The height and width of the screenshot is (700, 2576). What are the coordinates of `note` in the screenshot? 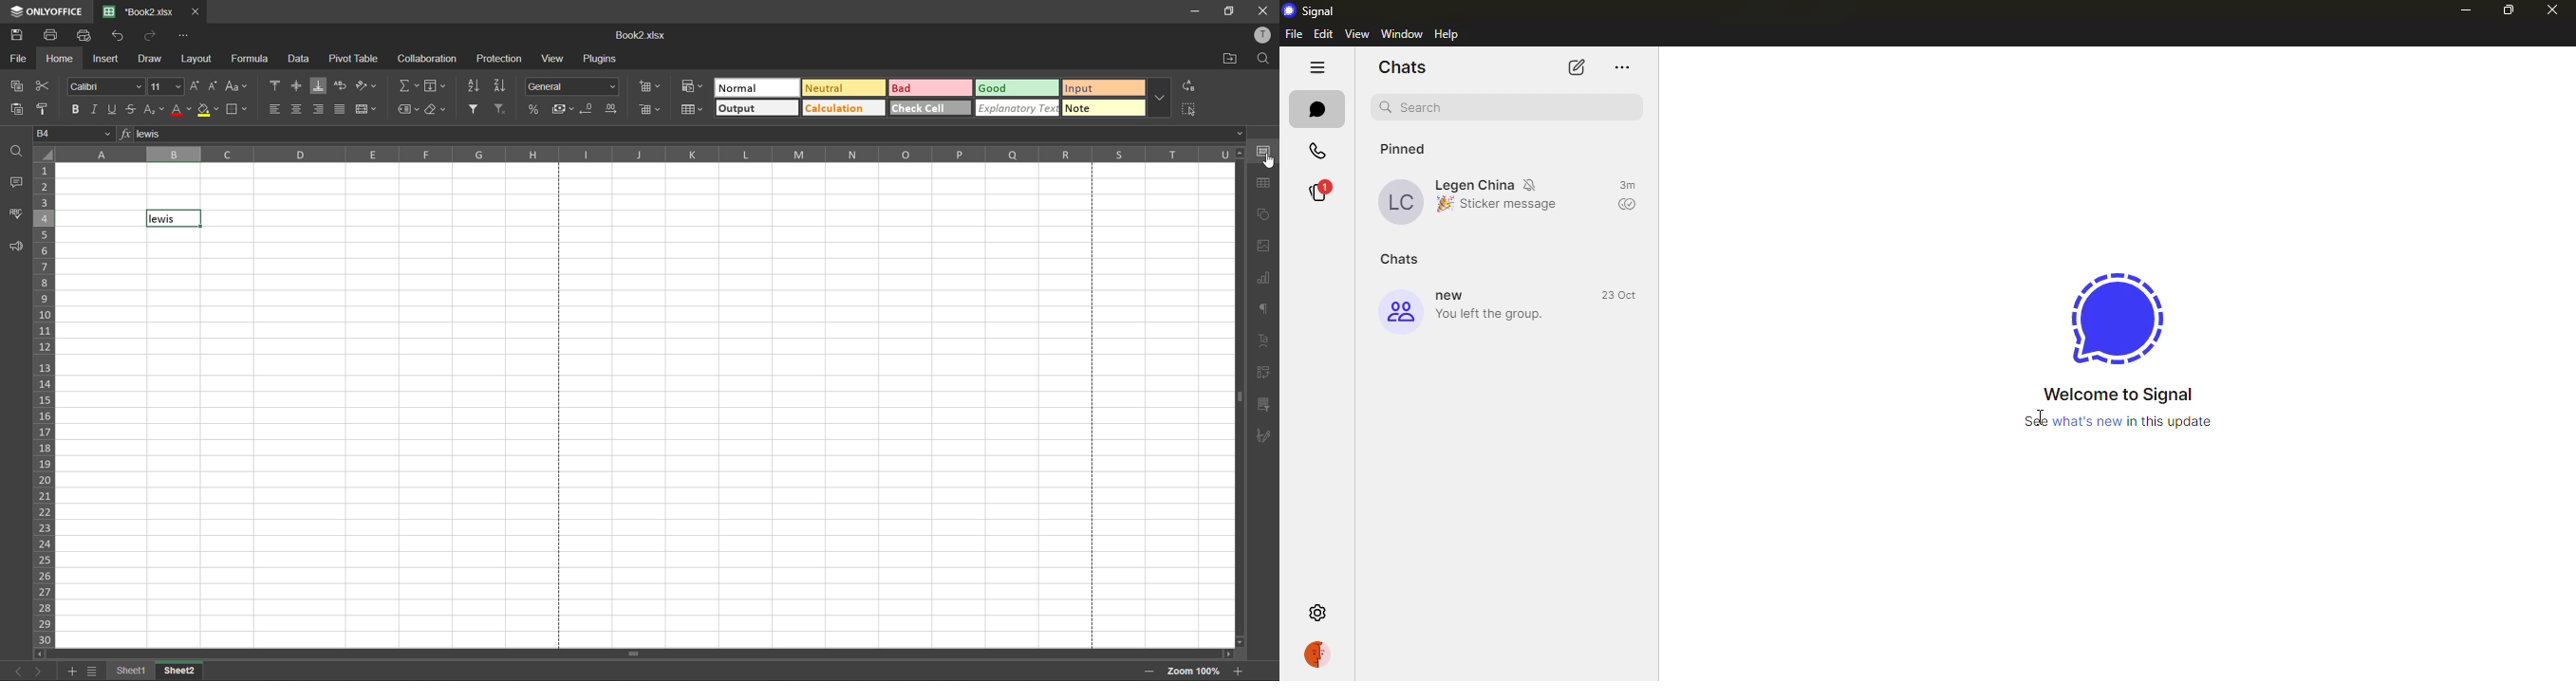 It's located at (1104, 108).